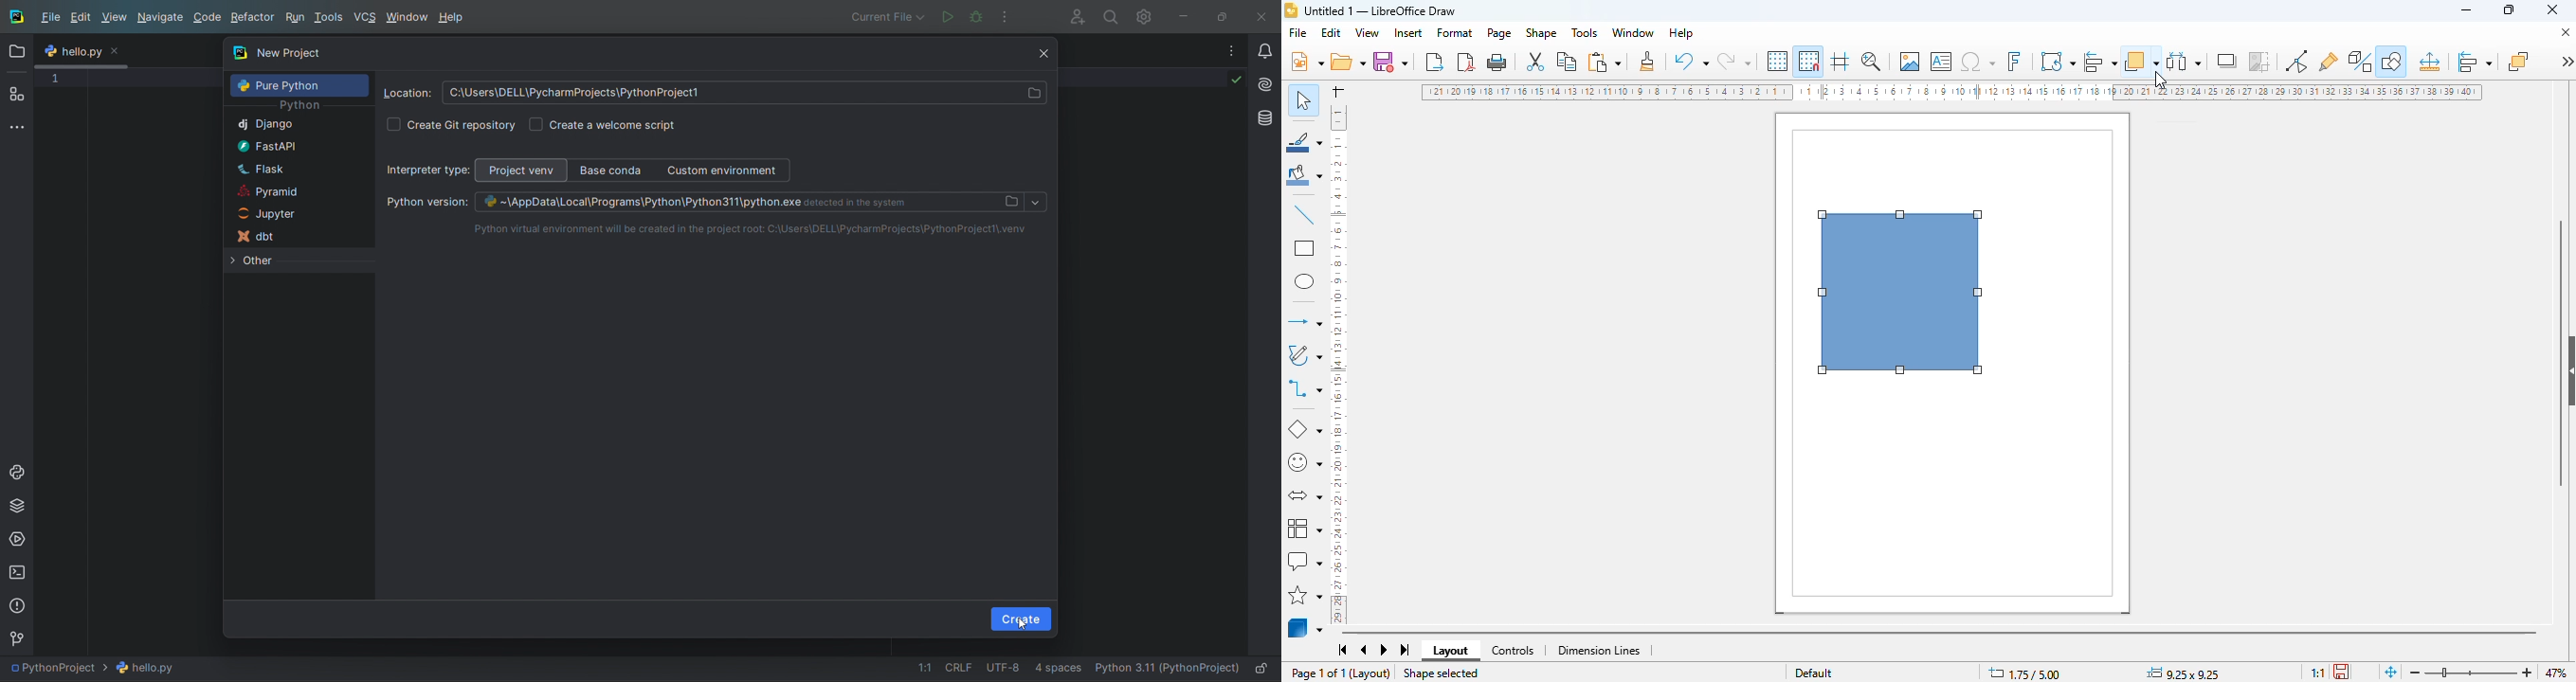 The height and width of the screenshot is (700, 2576). Describe the element at coordinates (1584, 32) in the screenshot. I see `tools ` at that location.